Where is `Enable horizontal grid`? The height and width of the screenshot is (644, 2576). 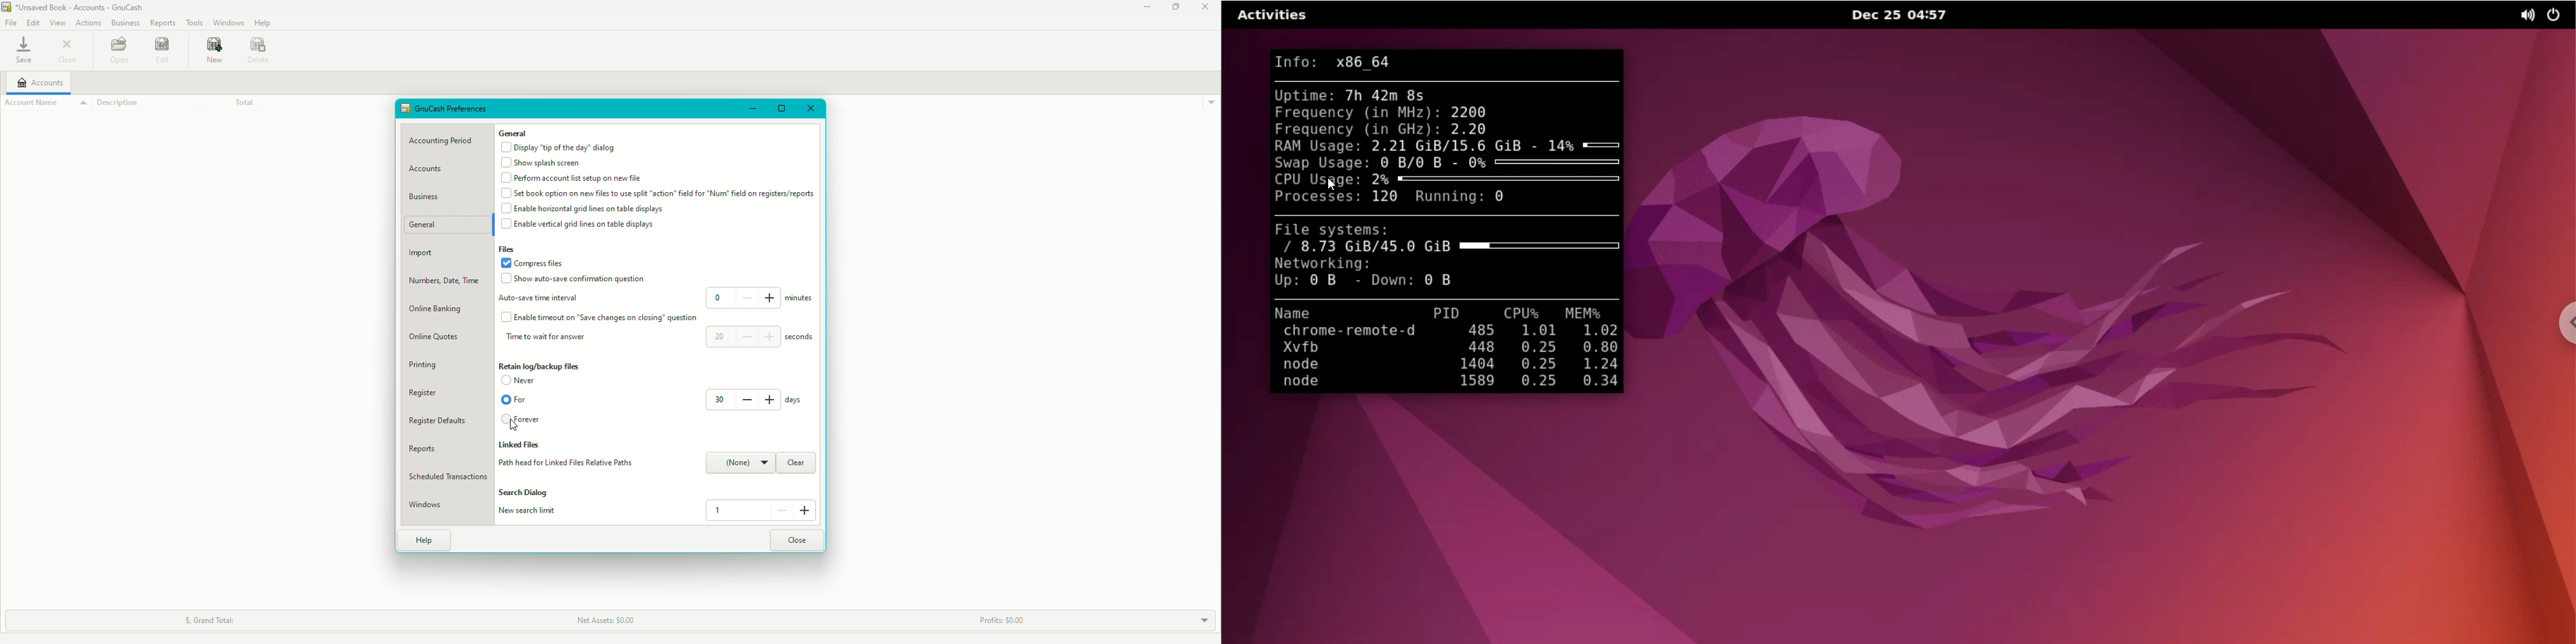
Enable horizontal grid is located at coordinates (585, 209).